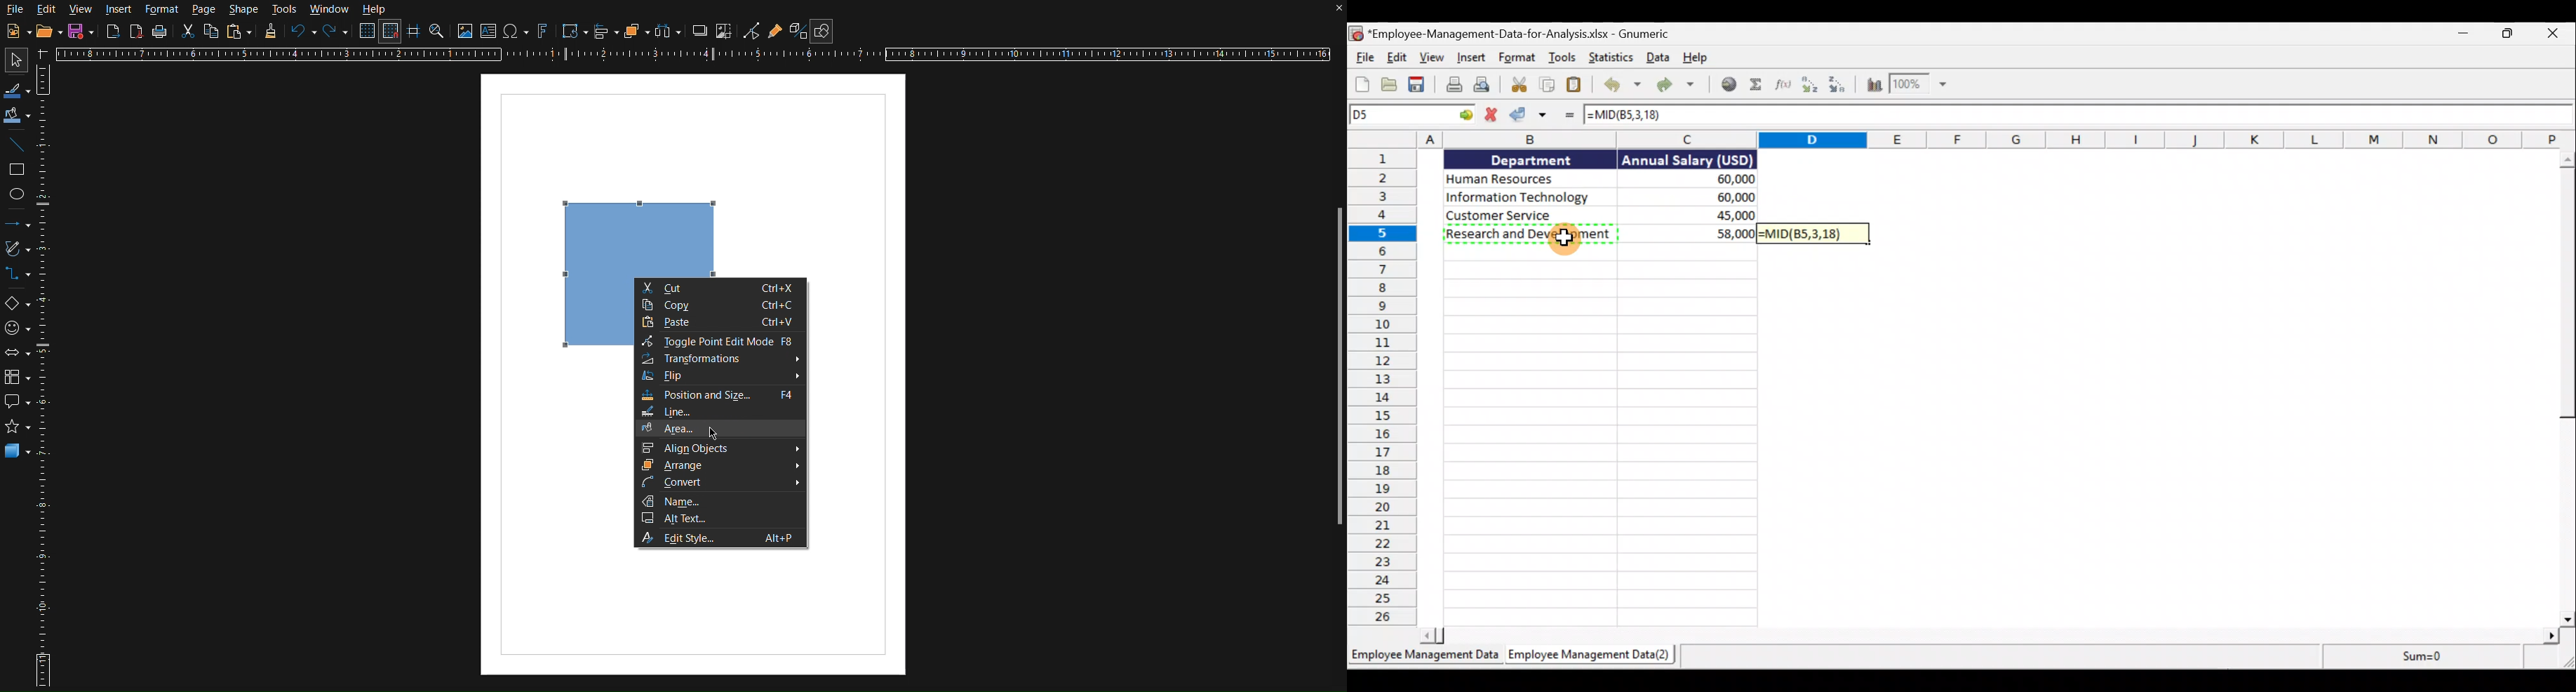  What do you see at coordinates (18, 193) in the screenshot?
I see `Circle` at bounding box center [18, 193].